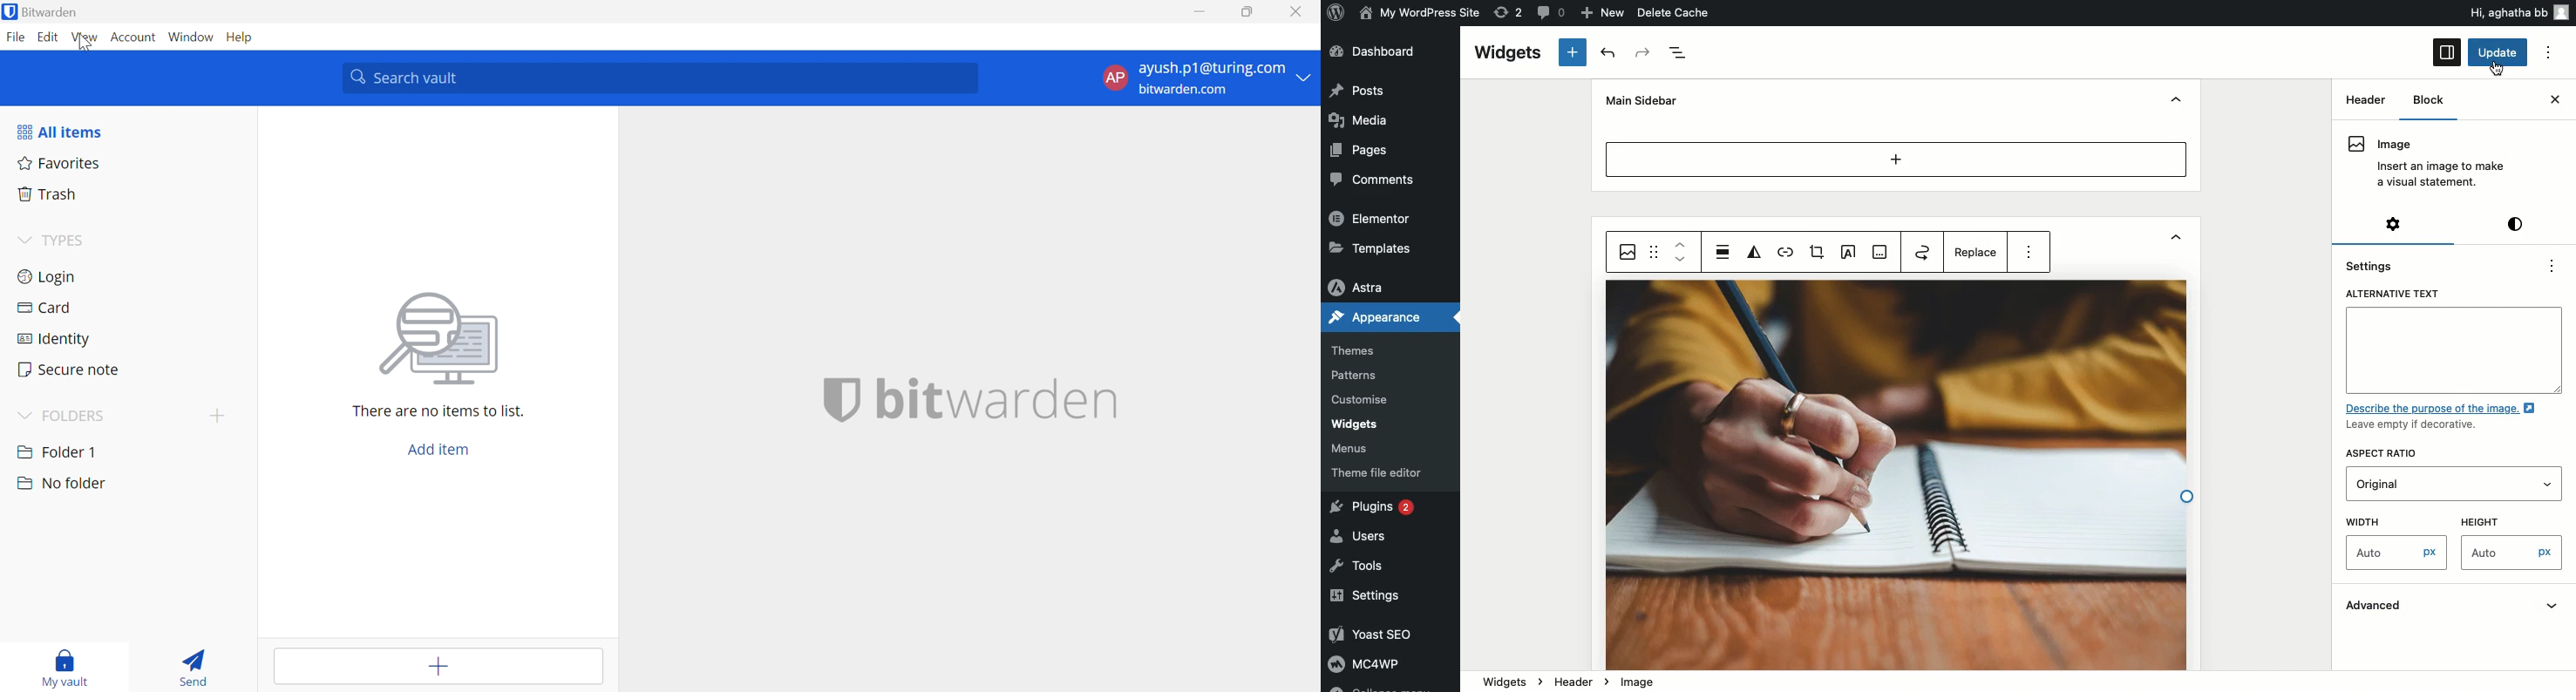 The width and height of the screenshot is (2576, 700). I want to click on Undo, so click(1611, 53).